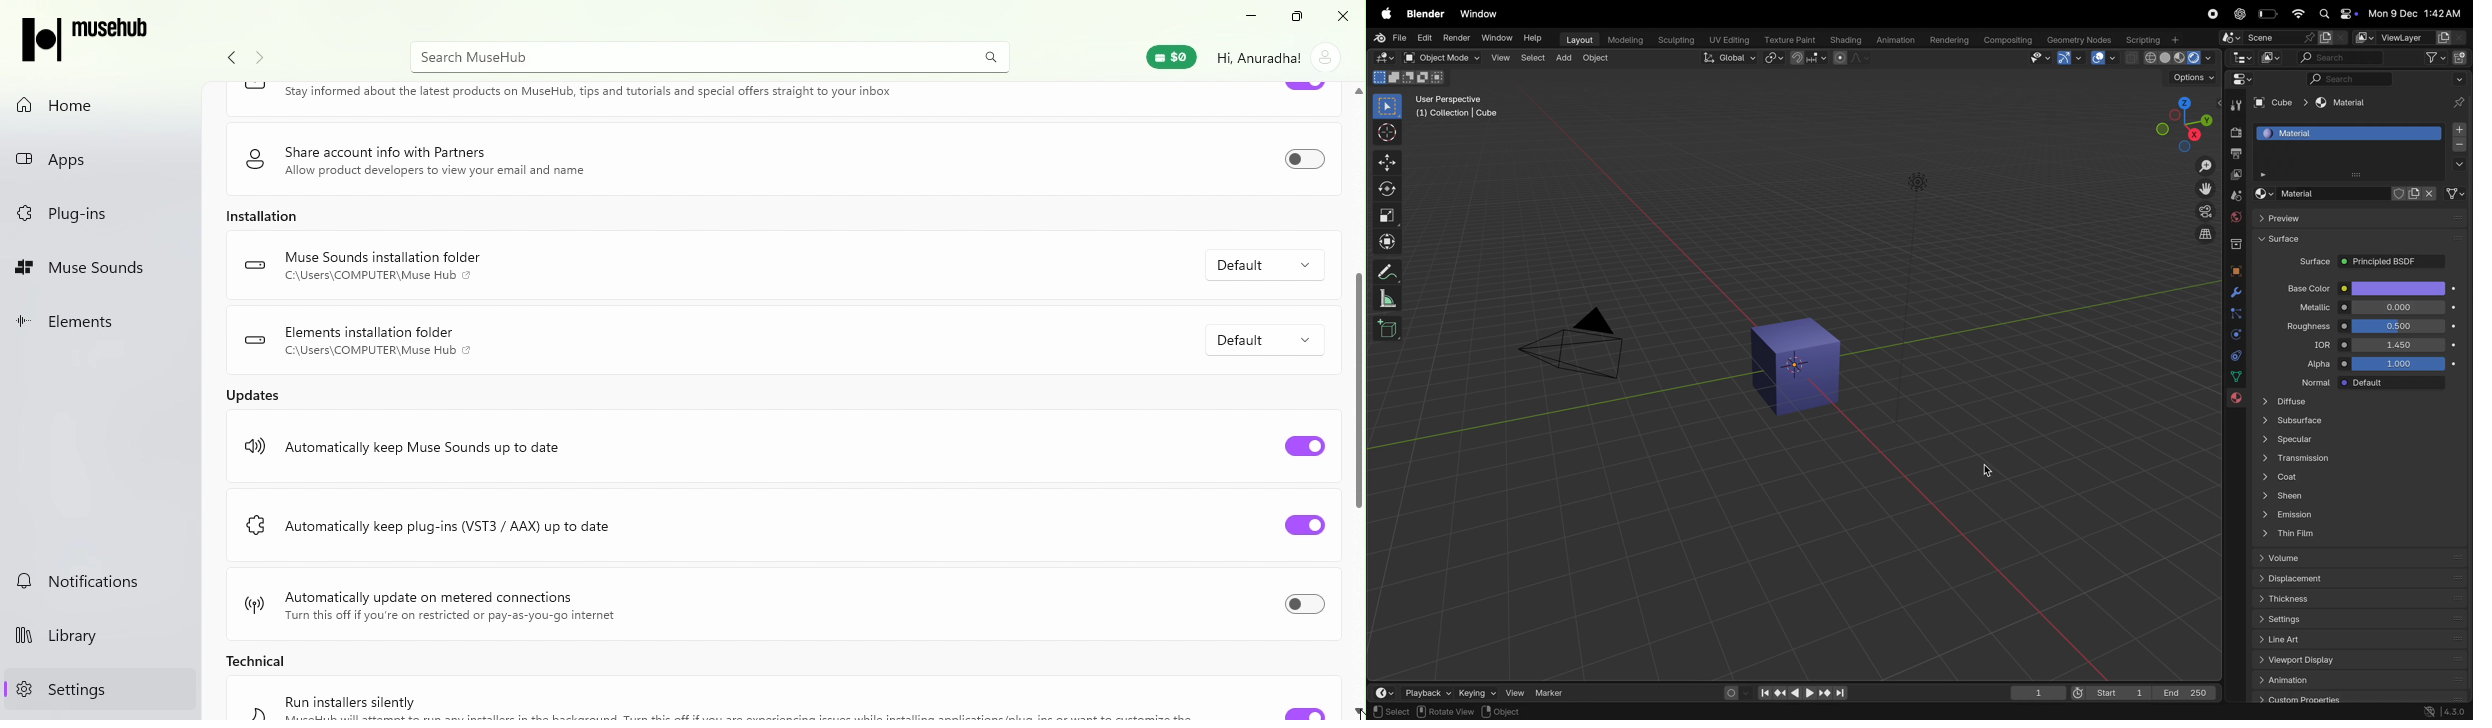 The height and width of the screenshot is (728, 2492). What do you see at coordinates (1409, 76) in the screenshot?
I see `mode` at bounding box center [1409, 76].